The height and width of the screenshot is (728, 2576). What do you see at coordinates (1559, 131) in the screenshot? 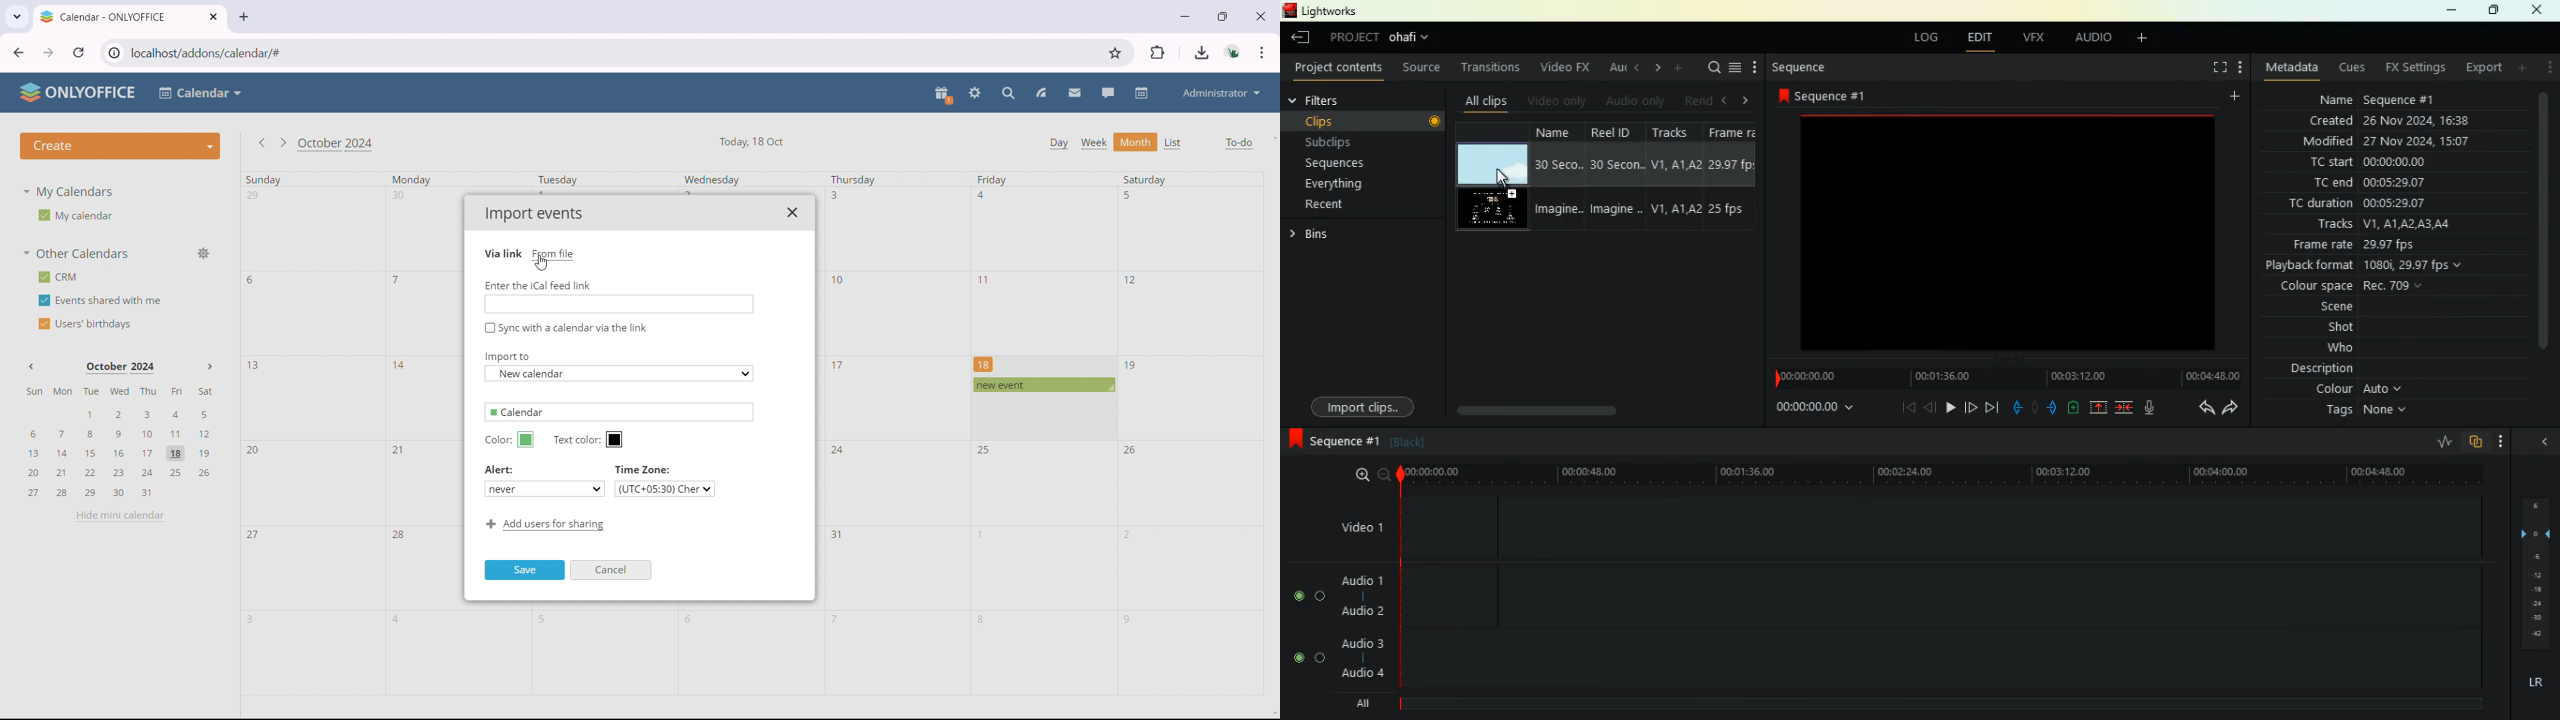
I see `name` at bounding box center [1559, 131].